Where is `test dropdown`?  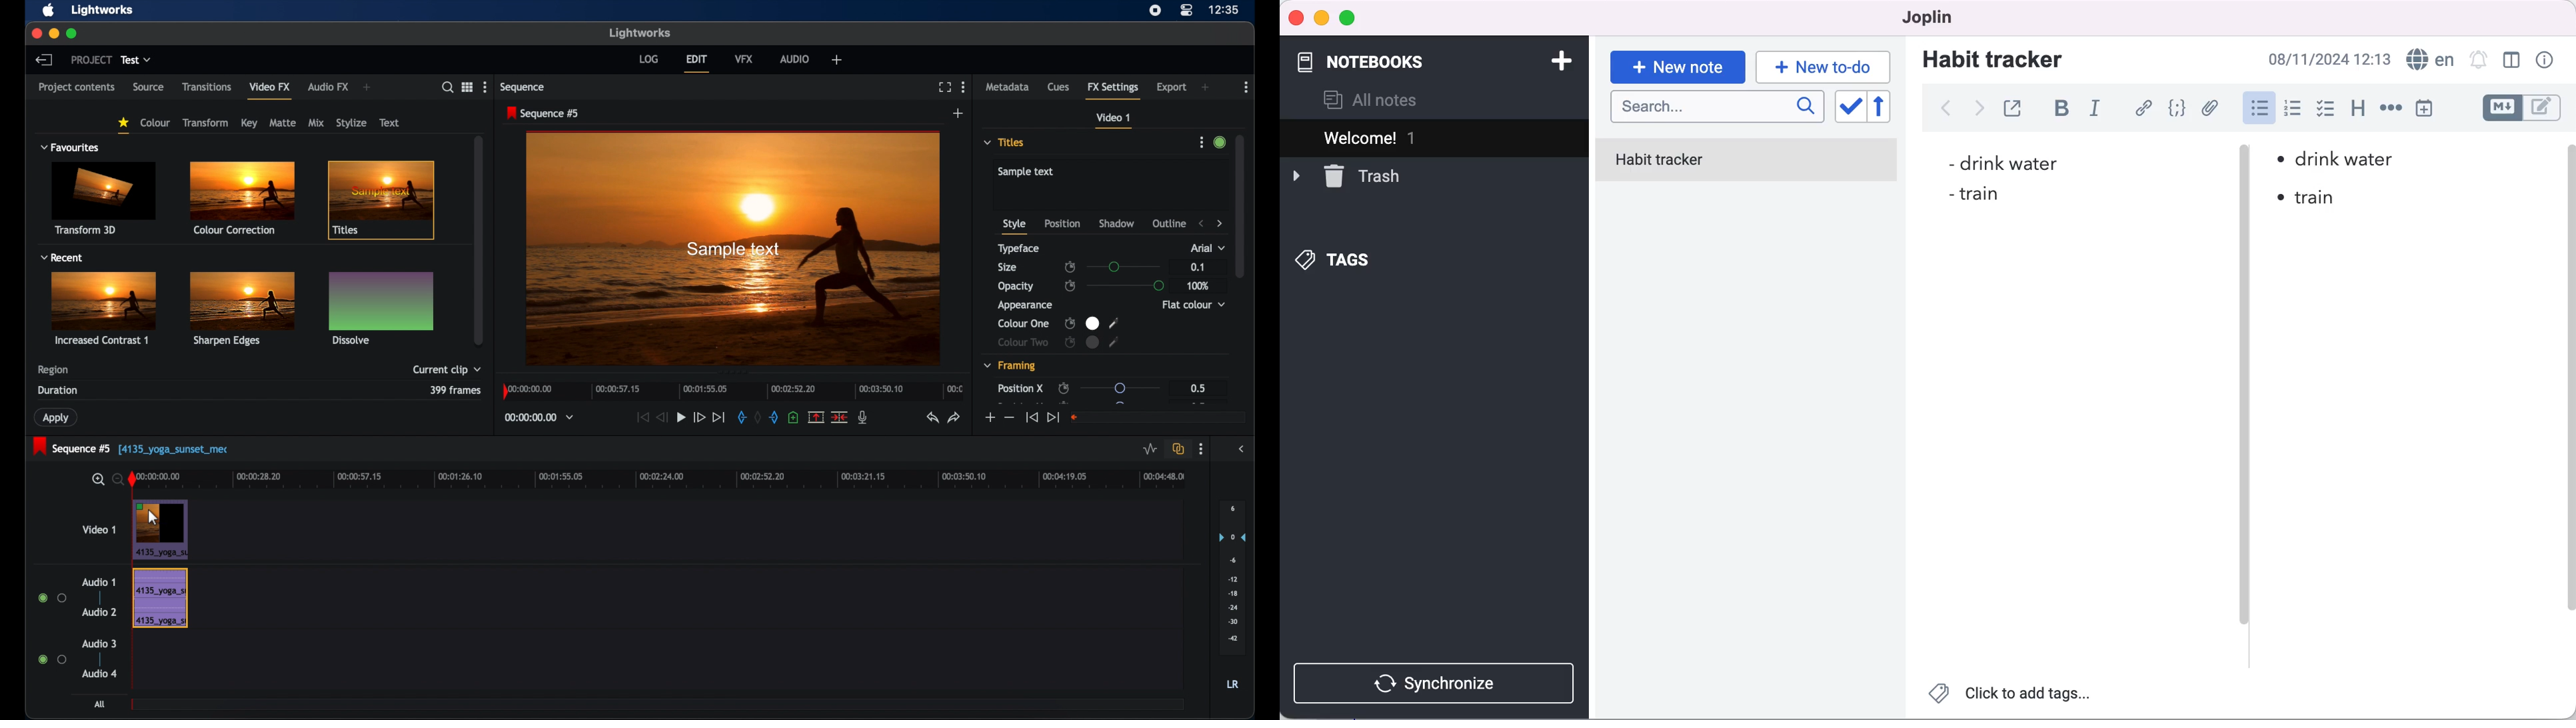
test dropdown is located at coordinates (136, 60).